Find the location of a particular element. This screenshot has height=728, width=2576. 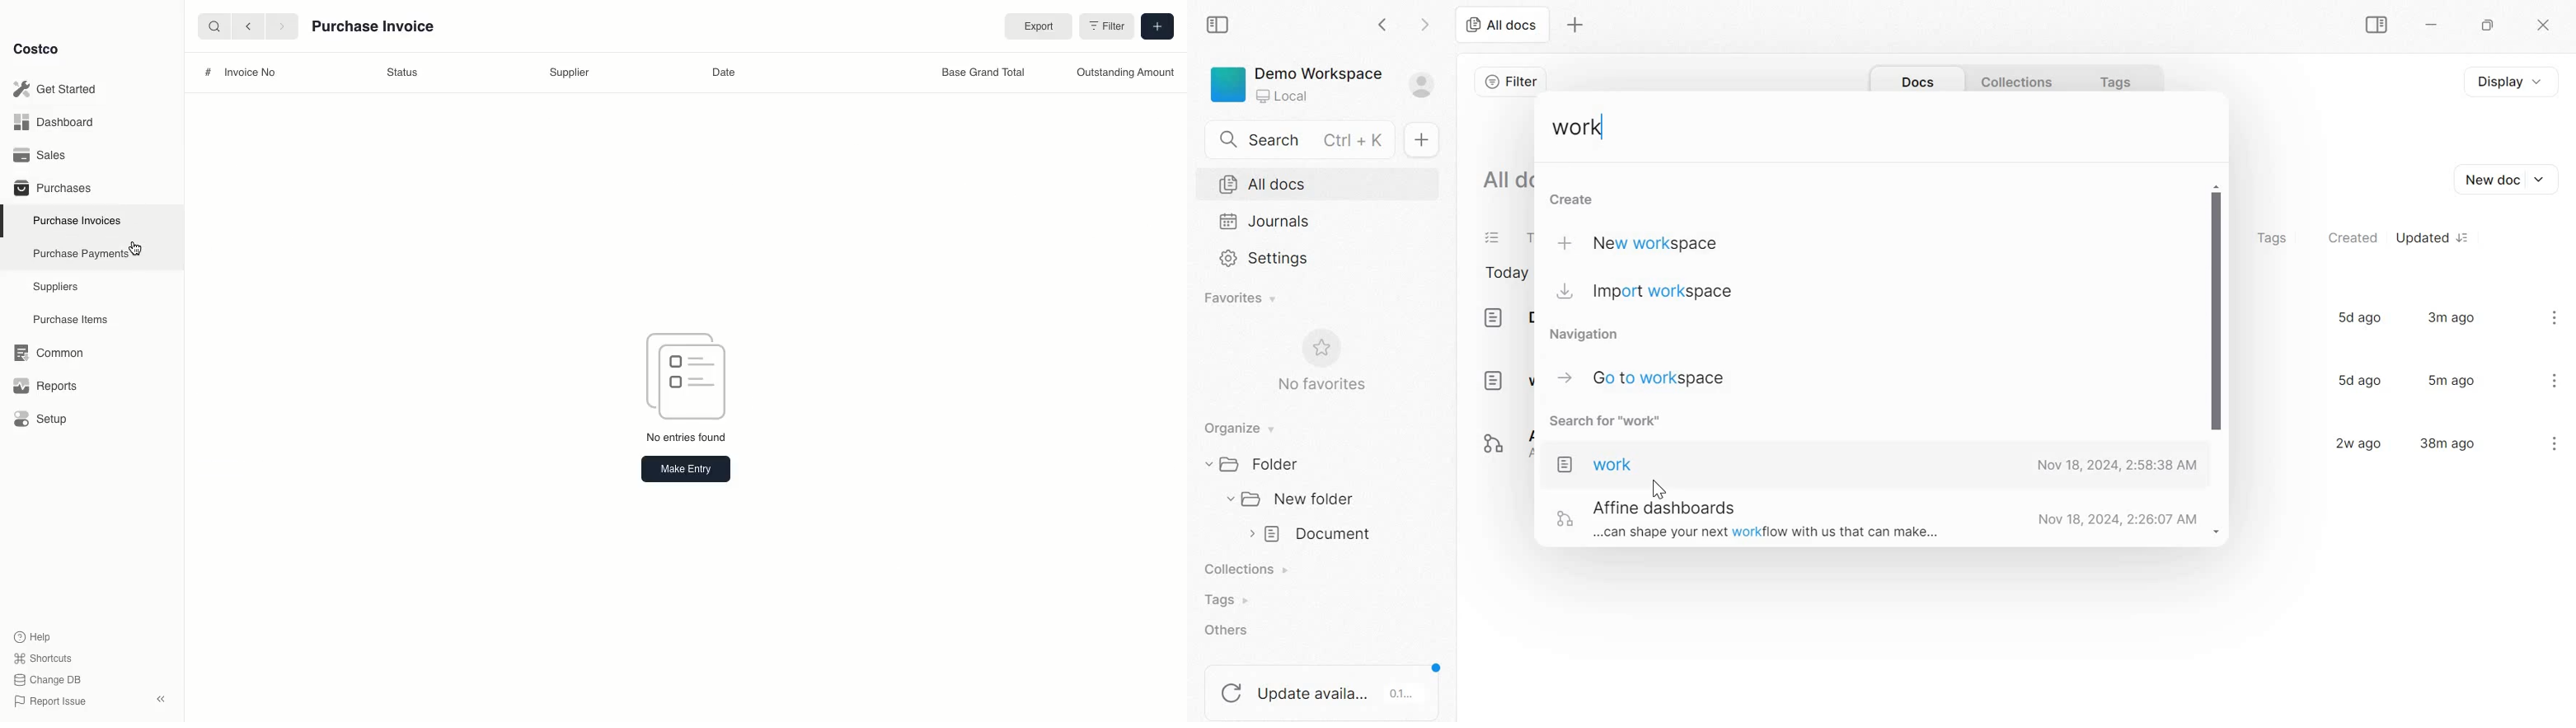

‘Common is located at coordinates (52, 350).